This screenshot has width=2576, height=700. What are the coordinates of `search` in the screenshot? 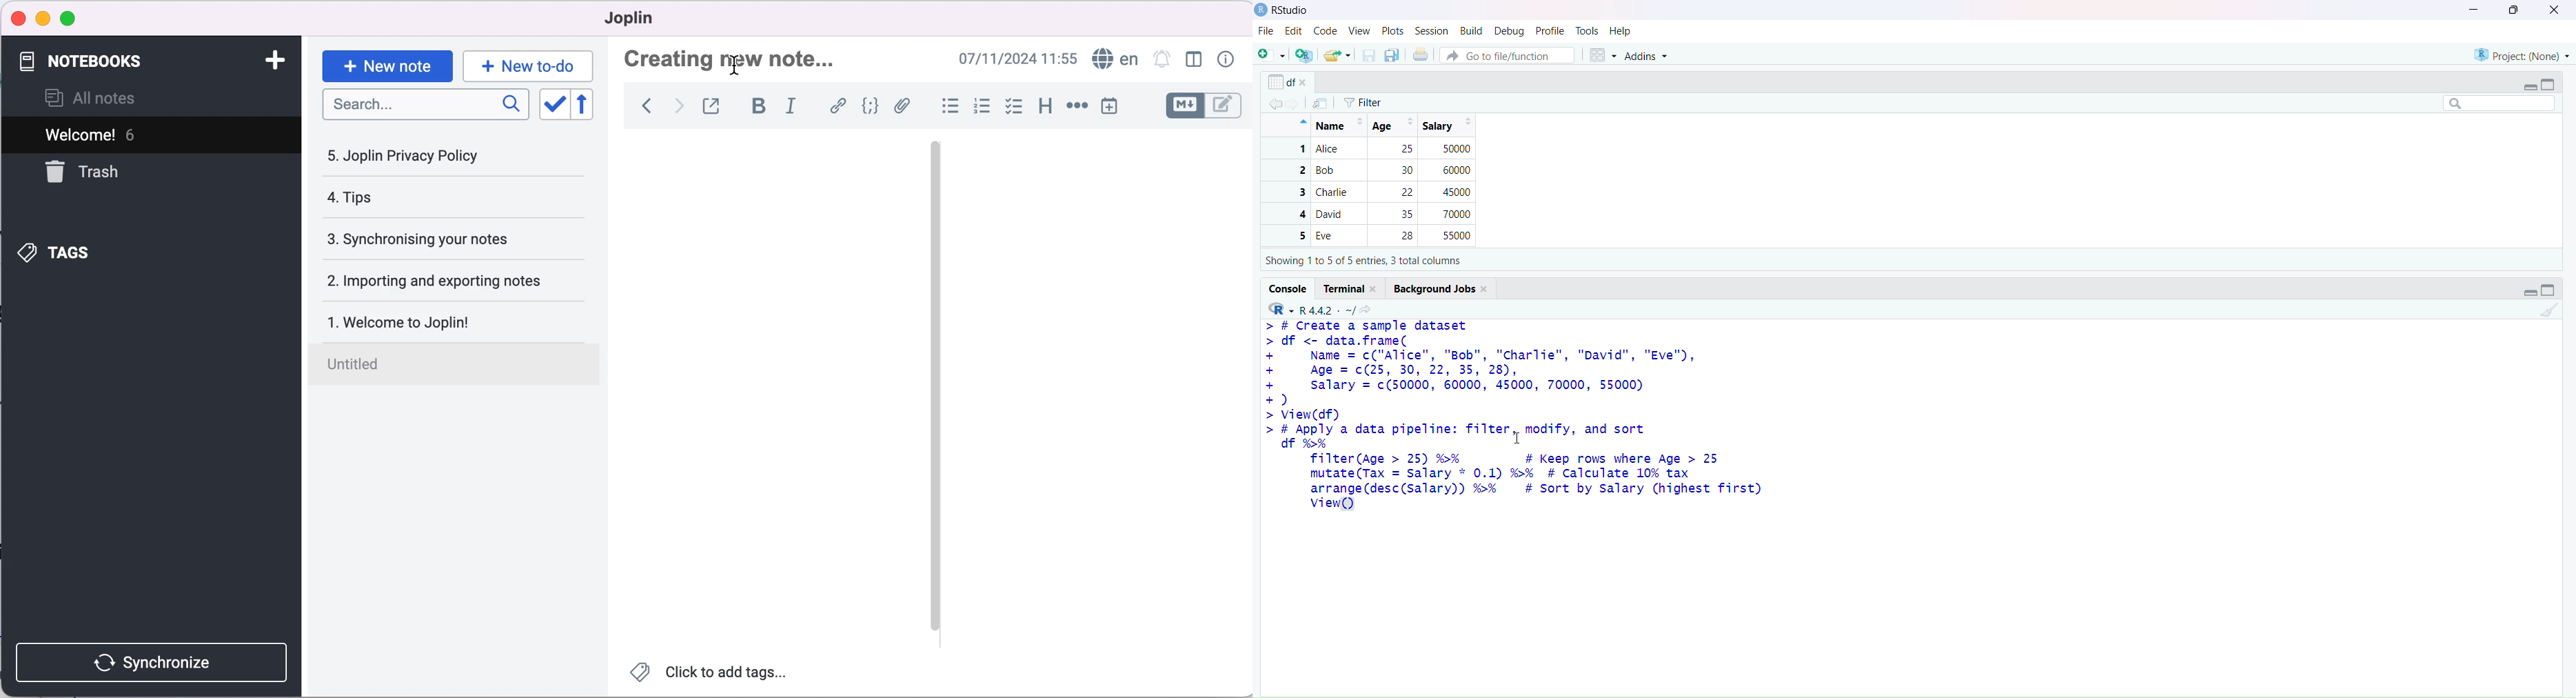 It's located at (427, 109).